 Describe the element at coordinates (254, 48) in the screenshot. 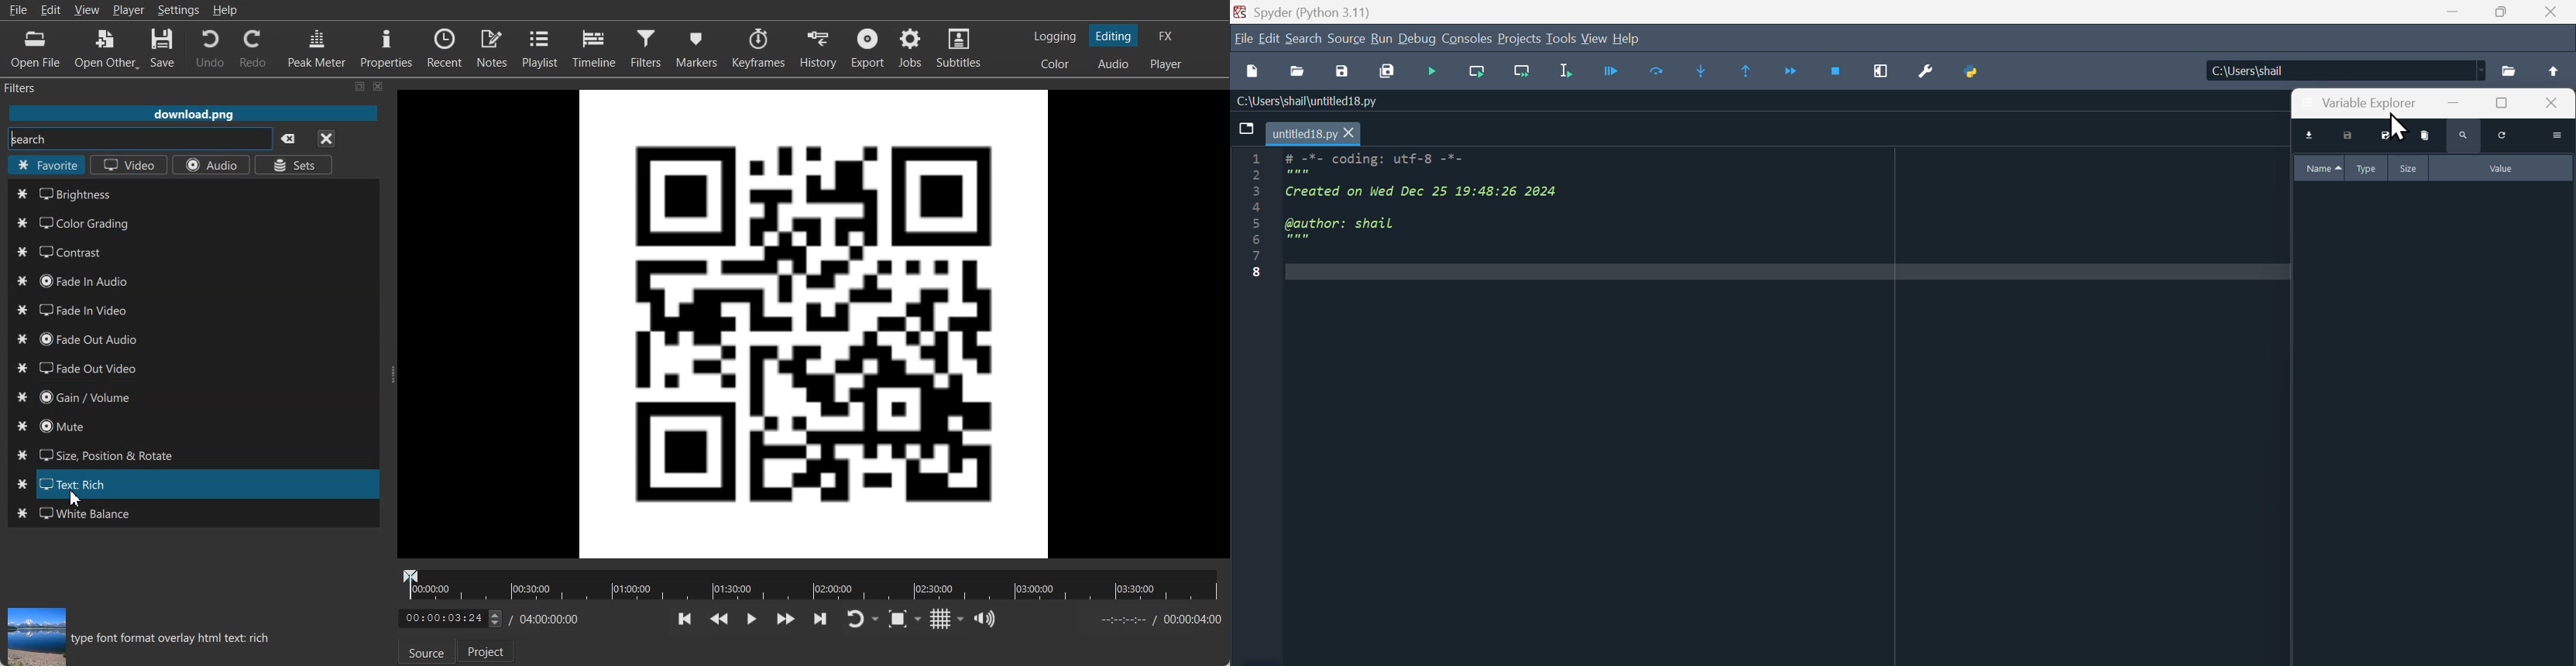

I see `Redo` at that location.